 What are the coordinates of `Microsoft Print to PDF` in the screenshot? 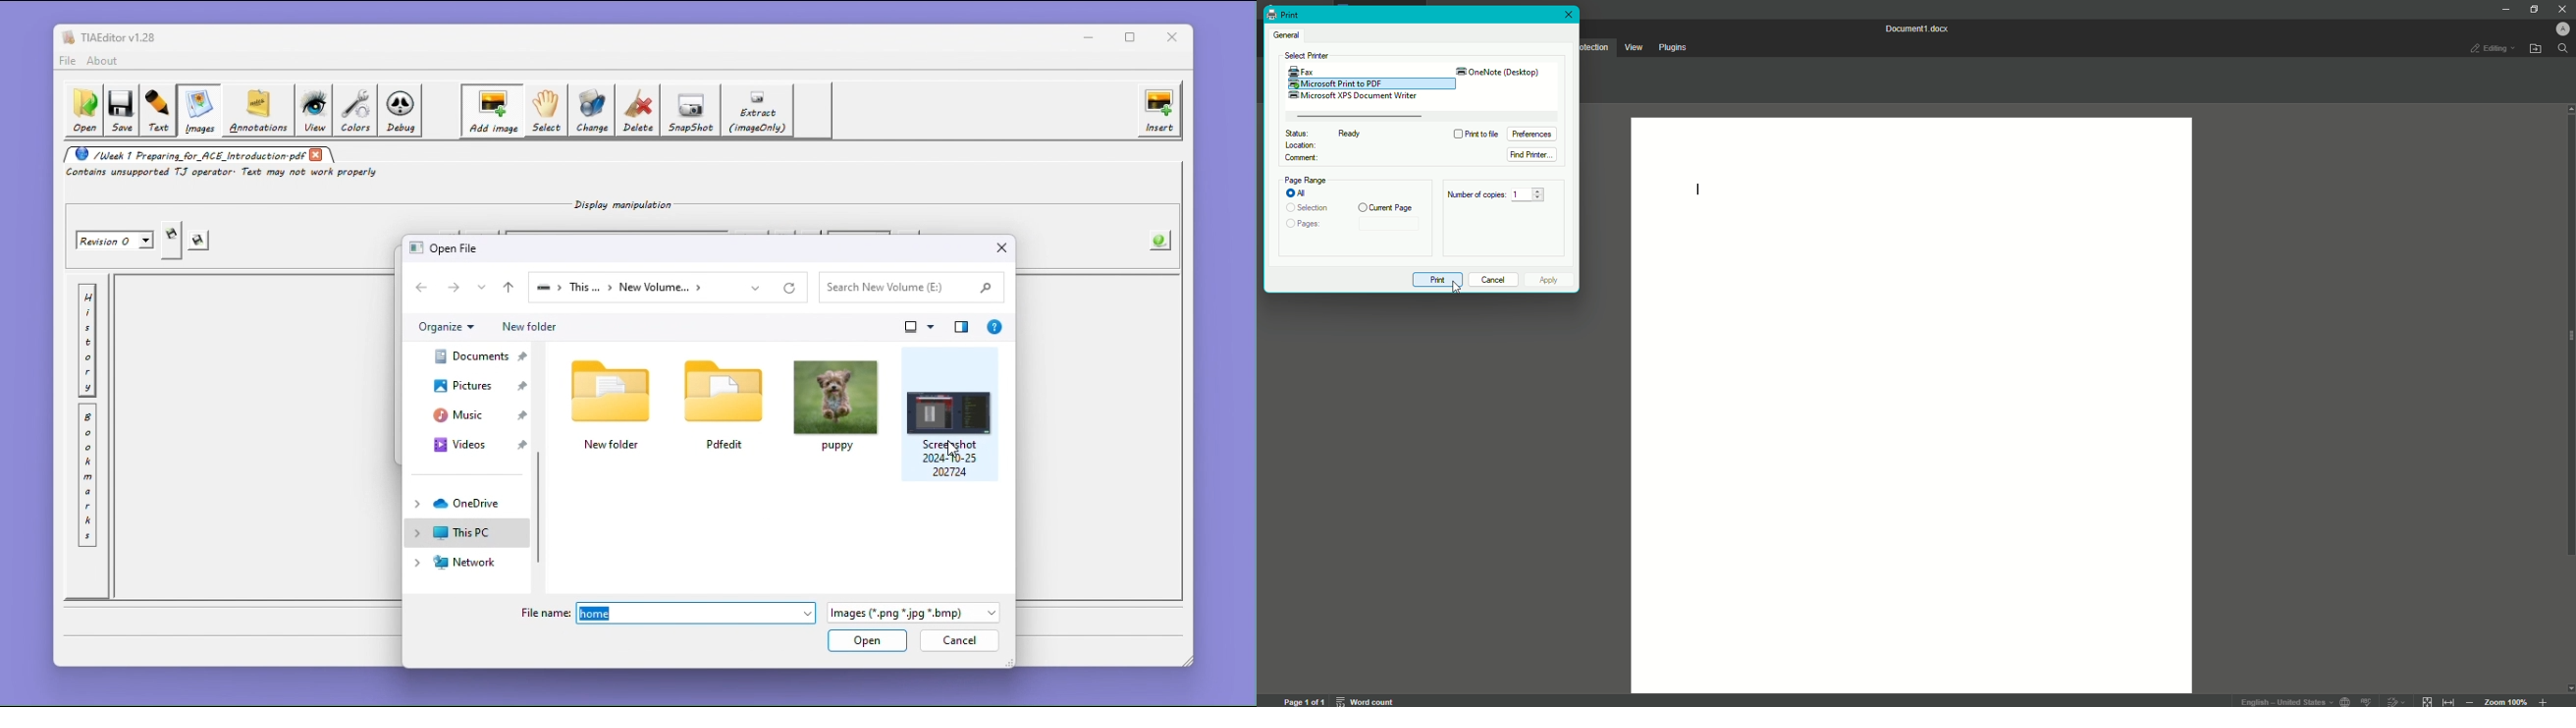 It's located at (1345, 83).